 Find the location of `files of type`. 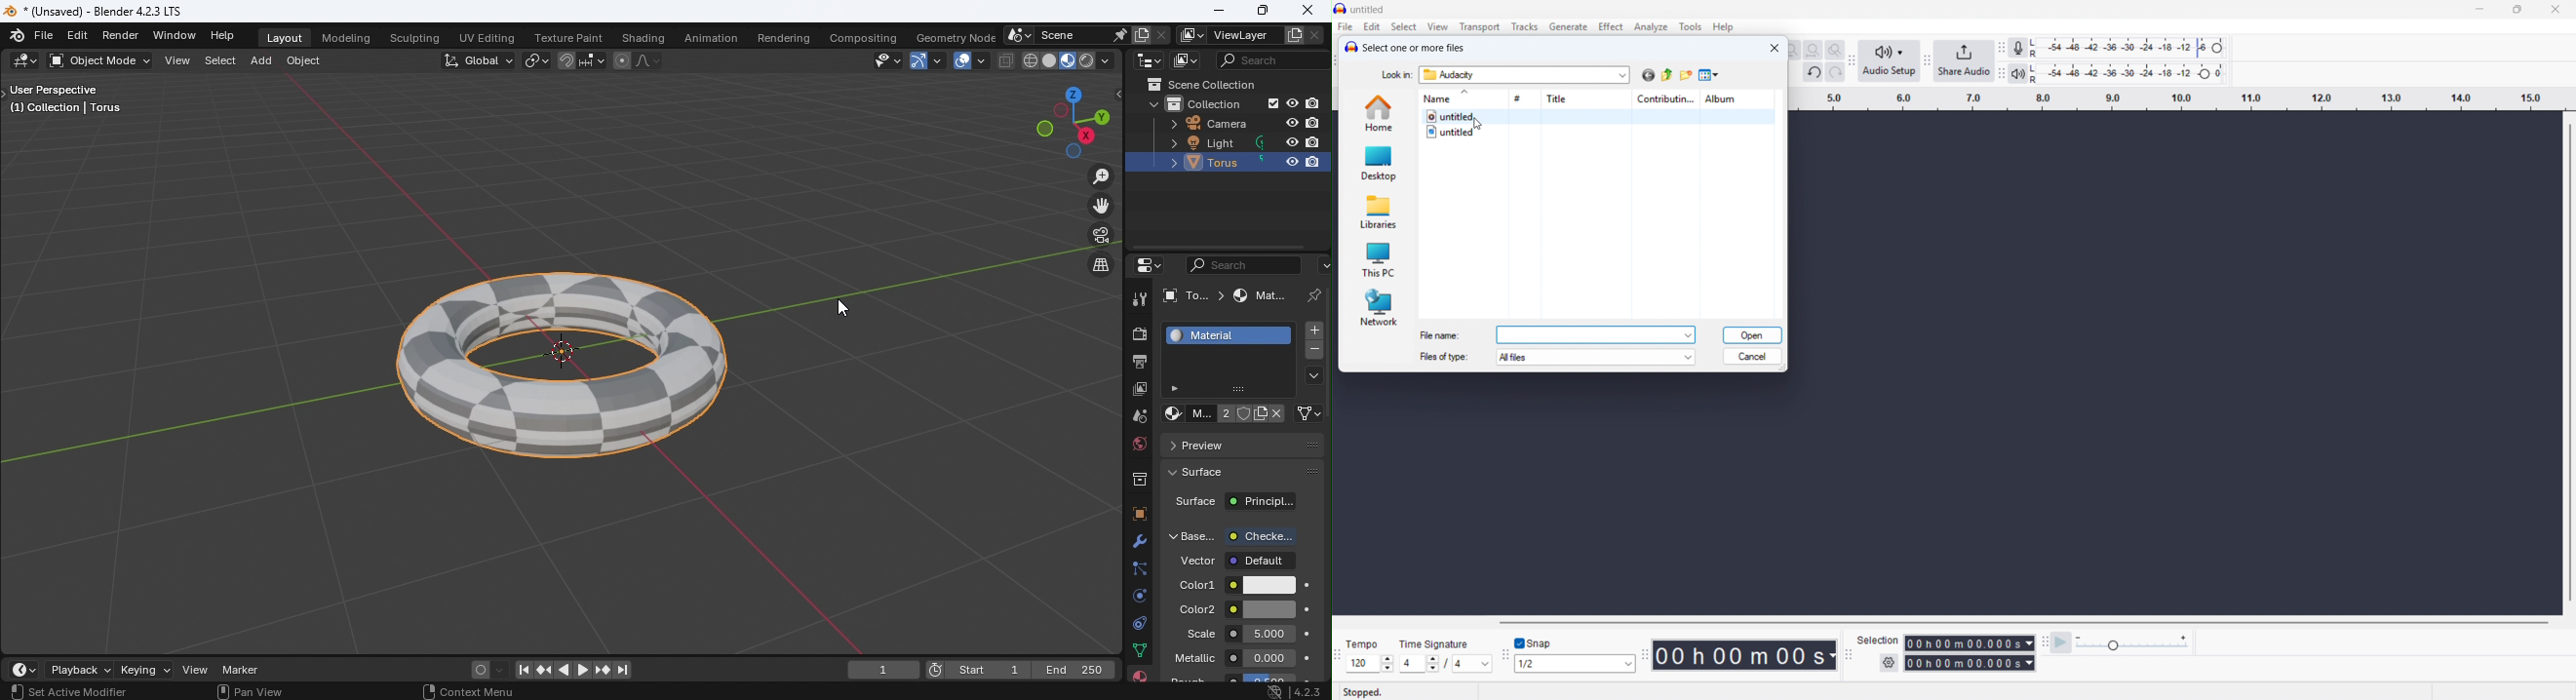

files of type is located at coordinates (1443, 356).